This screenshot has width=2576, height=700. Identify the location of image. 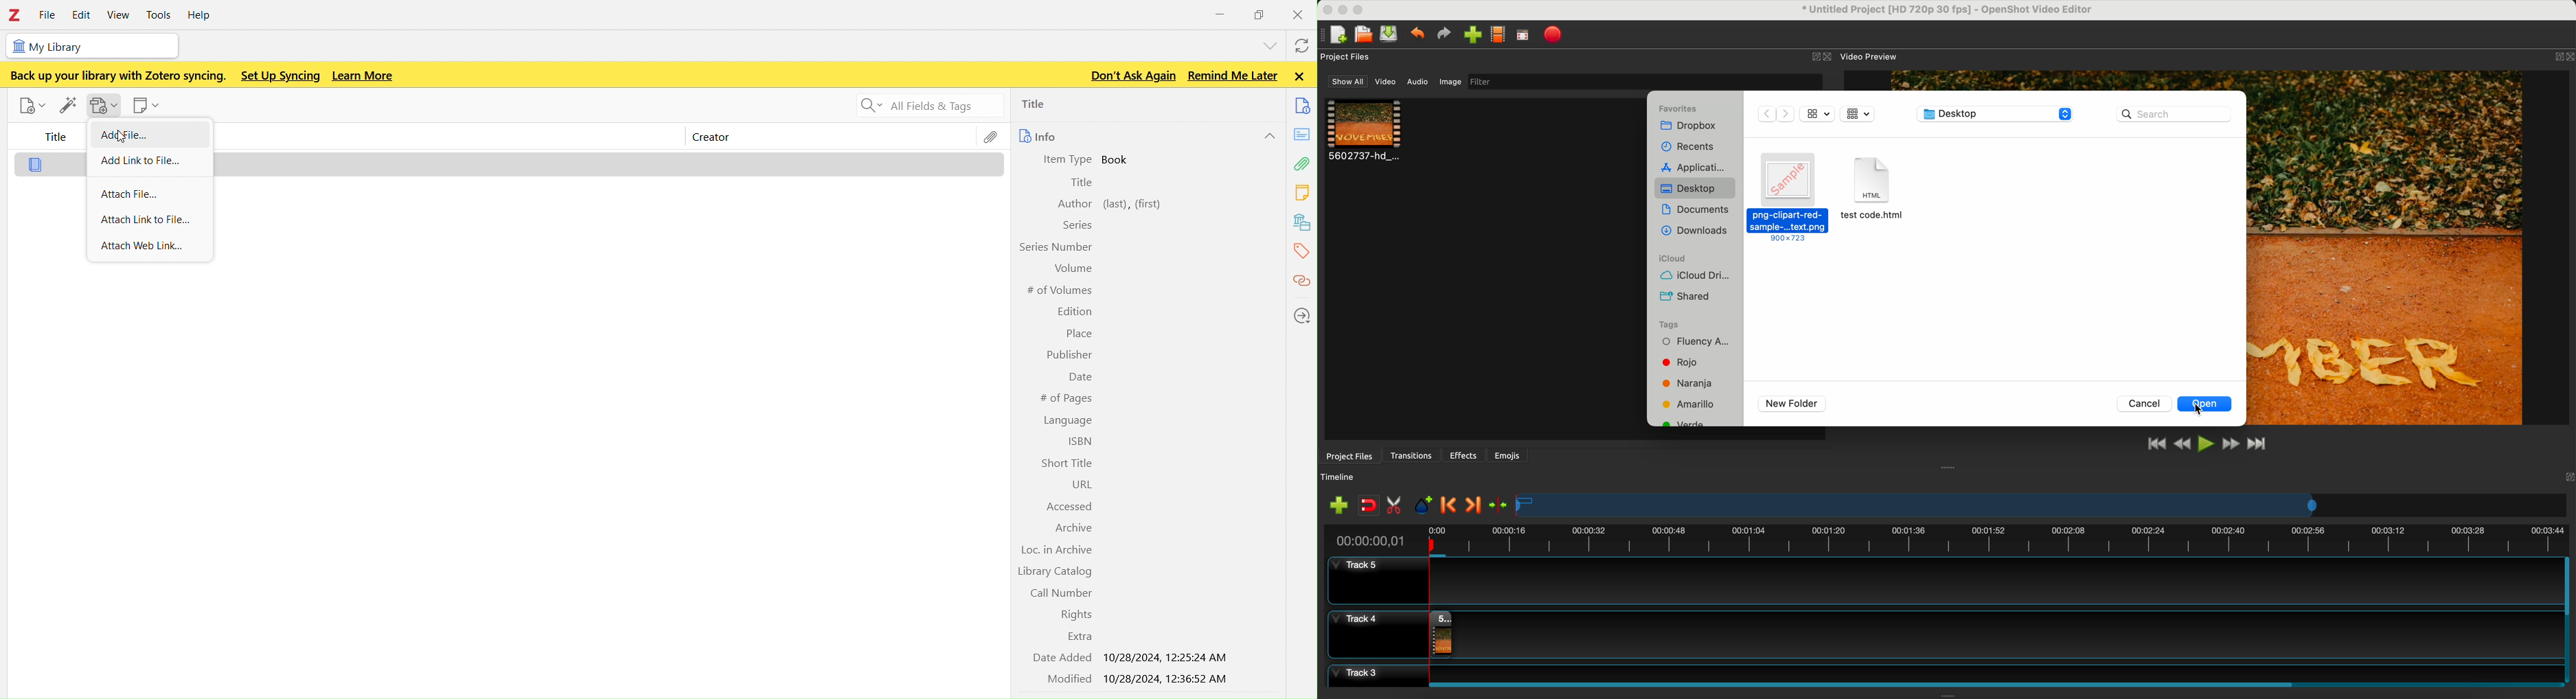
(1448, 83).